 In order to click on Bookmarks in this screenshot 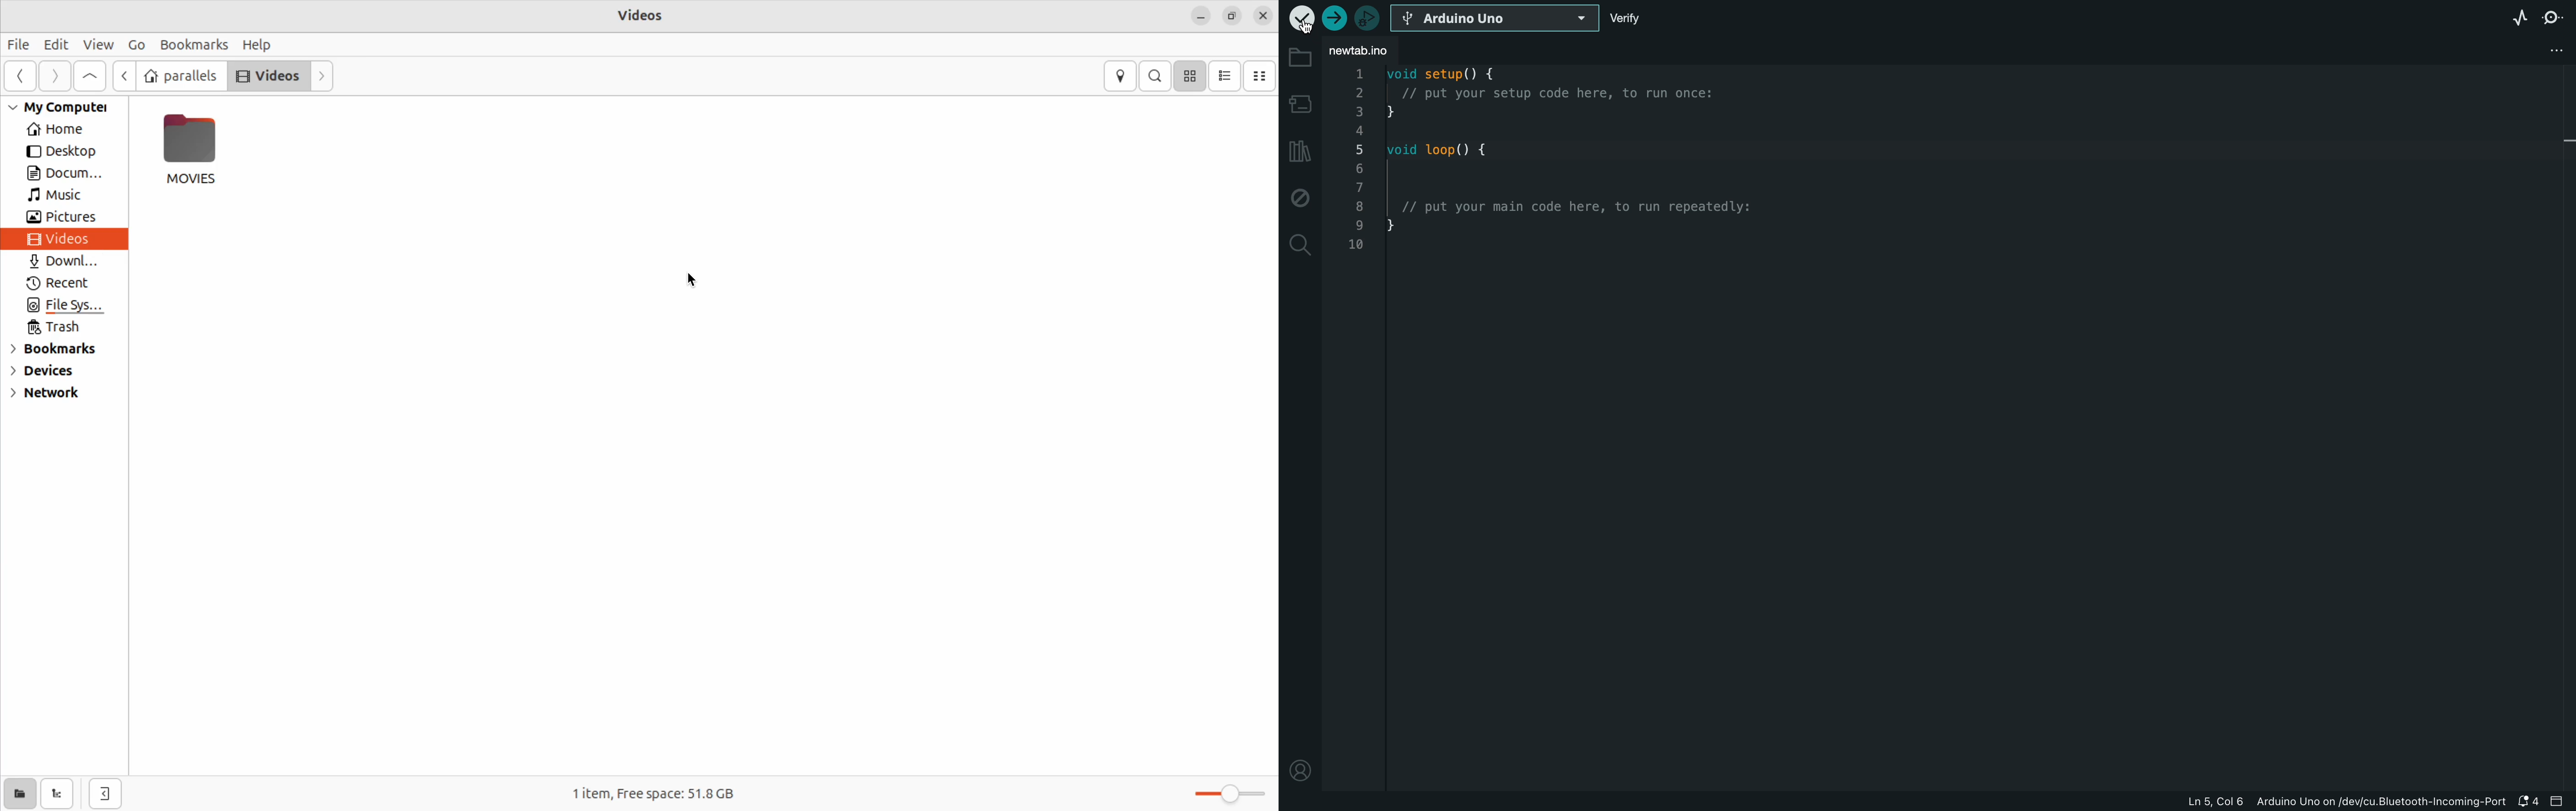, I will do `click(194, 43)`.